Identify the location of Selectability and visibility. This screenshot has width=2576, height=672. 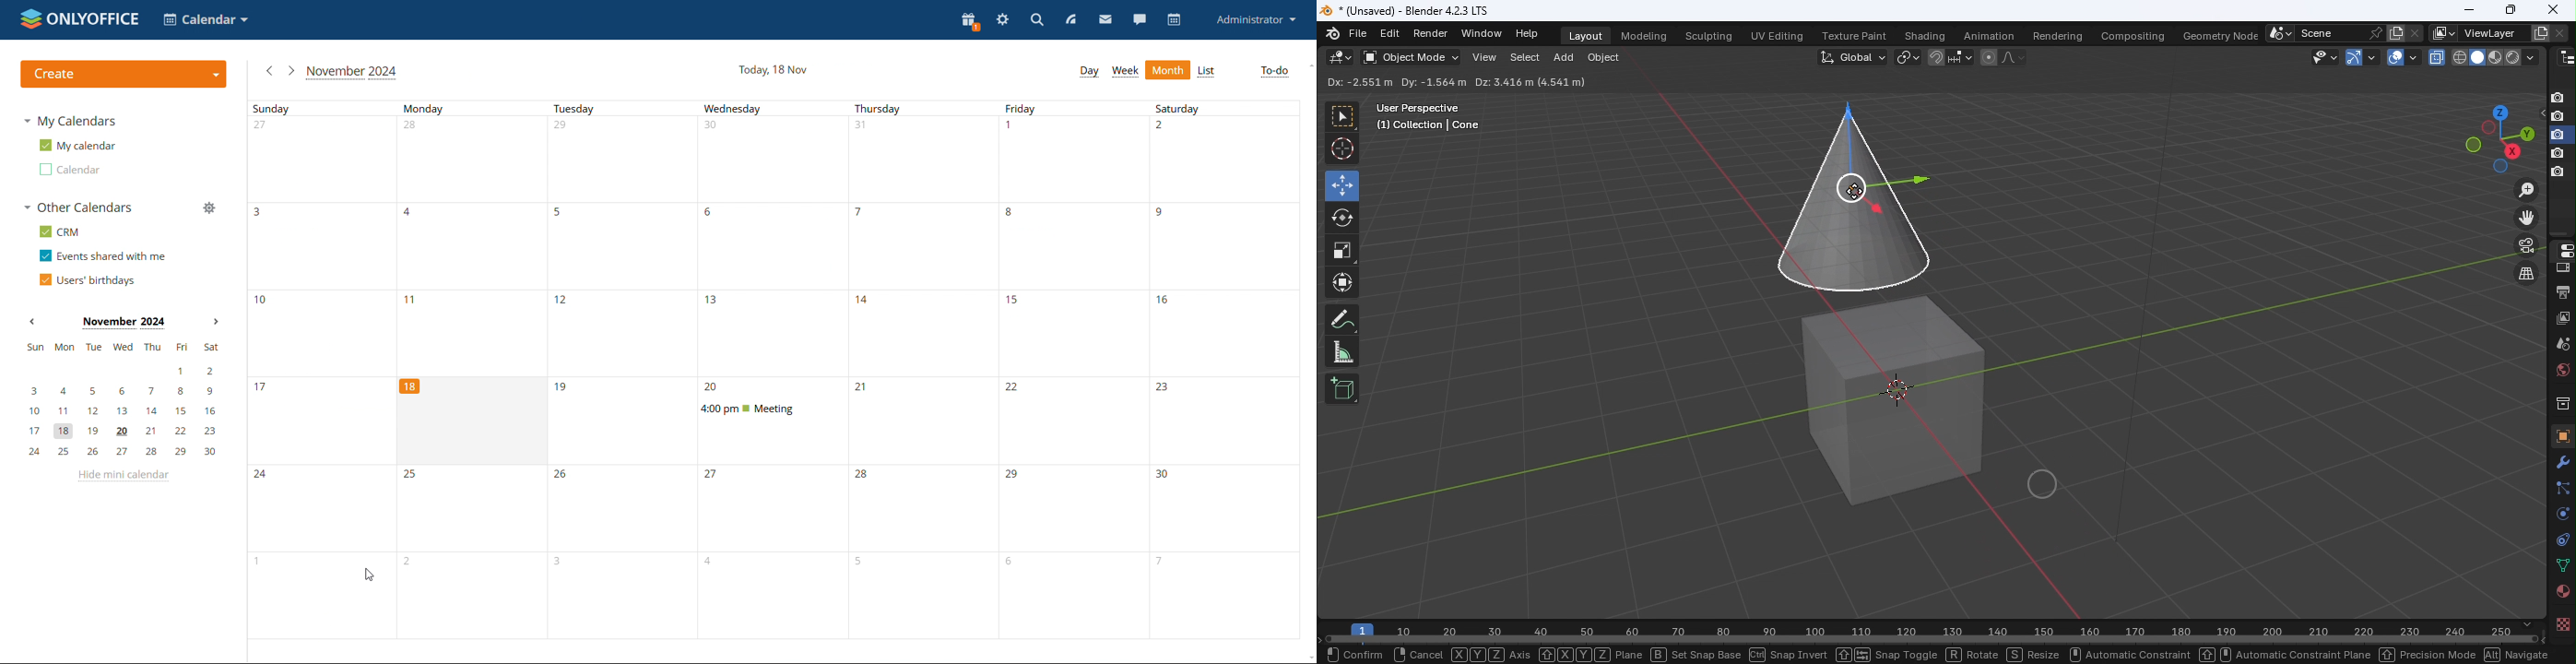
(2326, 56).